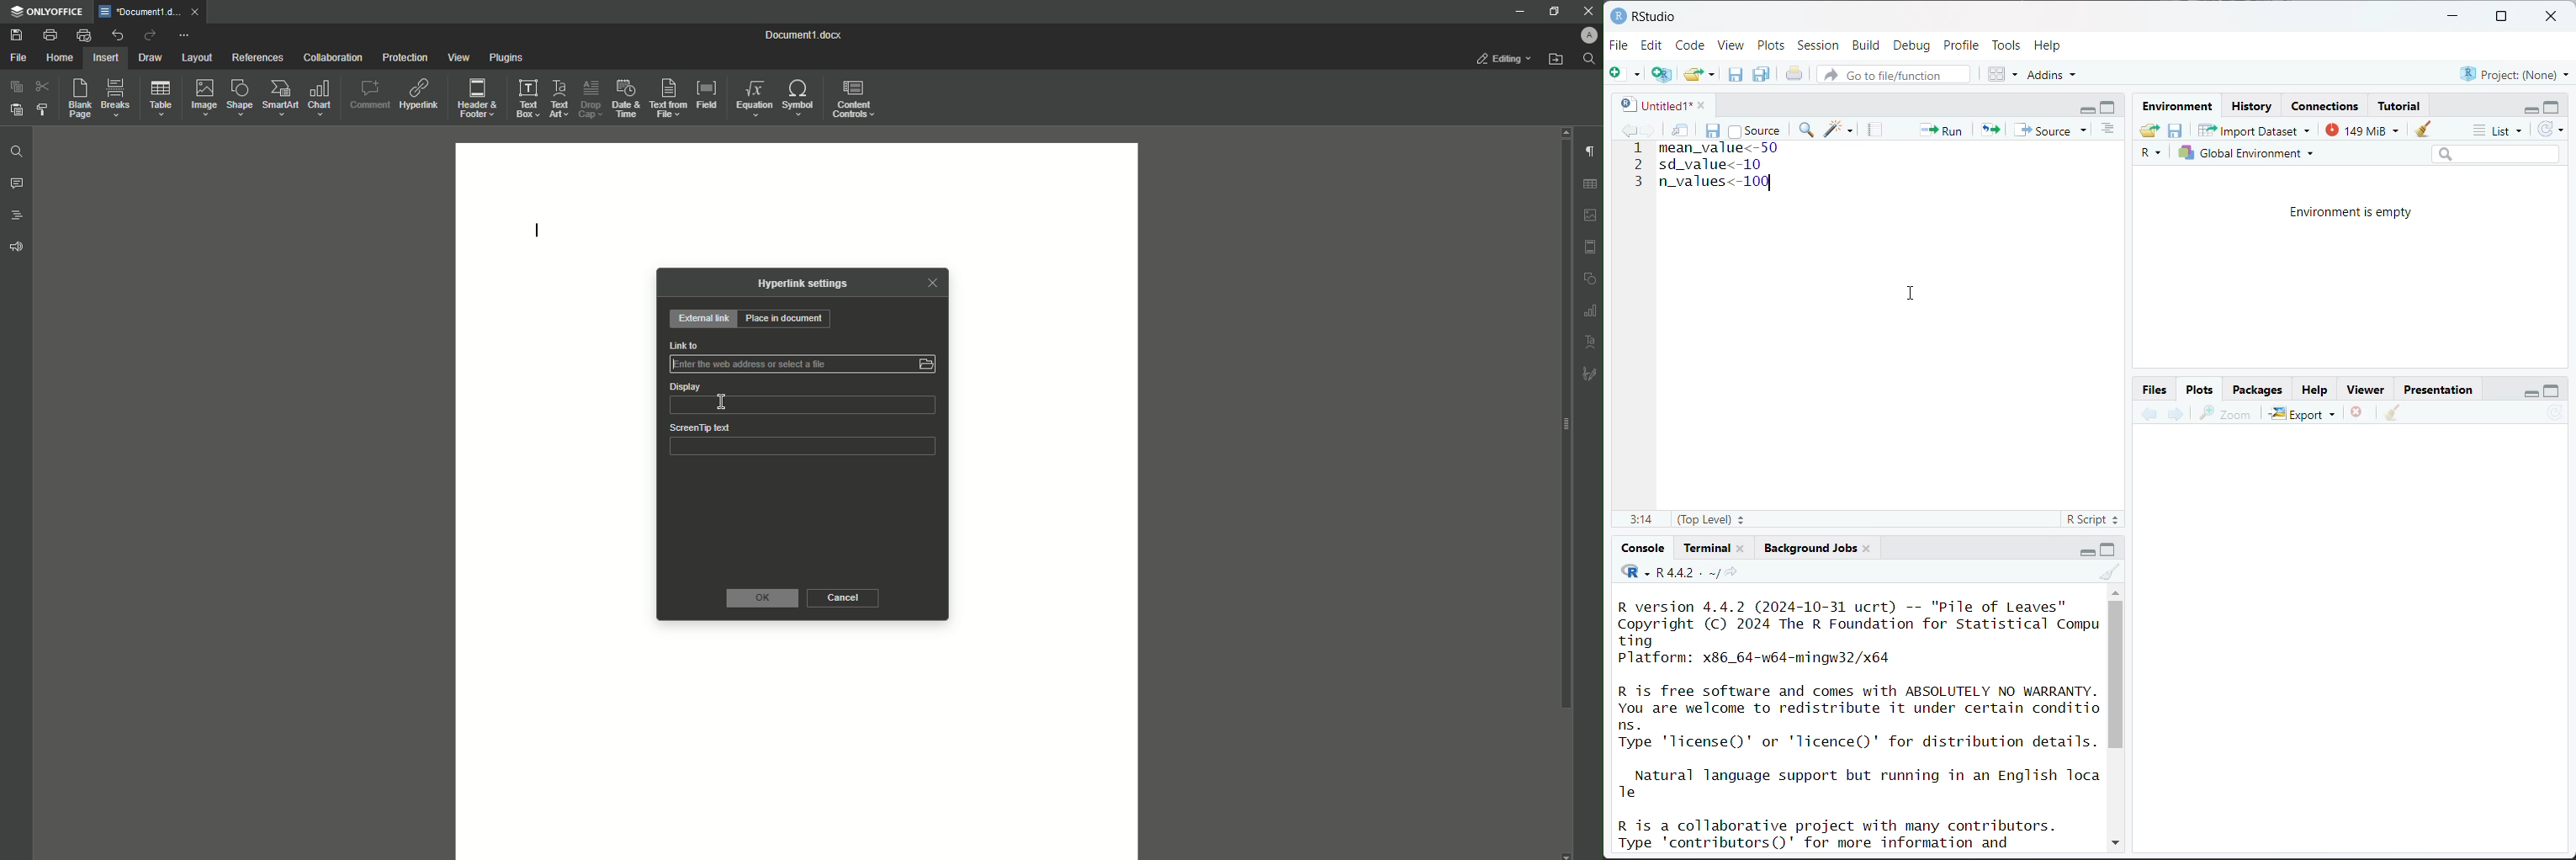 This screenshot has height=868, width=2576. I want to click on refresh the list, so click(2551, 130).